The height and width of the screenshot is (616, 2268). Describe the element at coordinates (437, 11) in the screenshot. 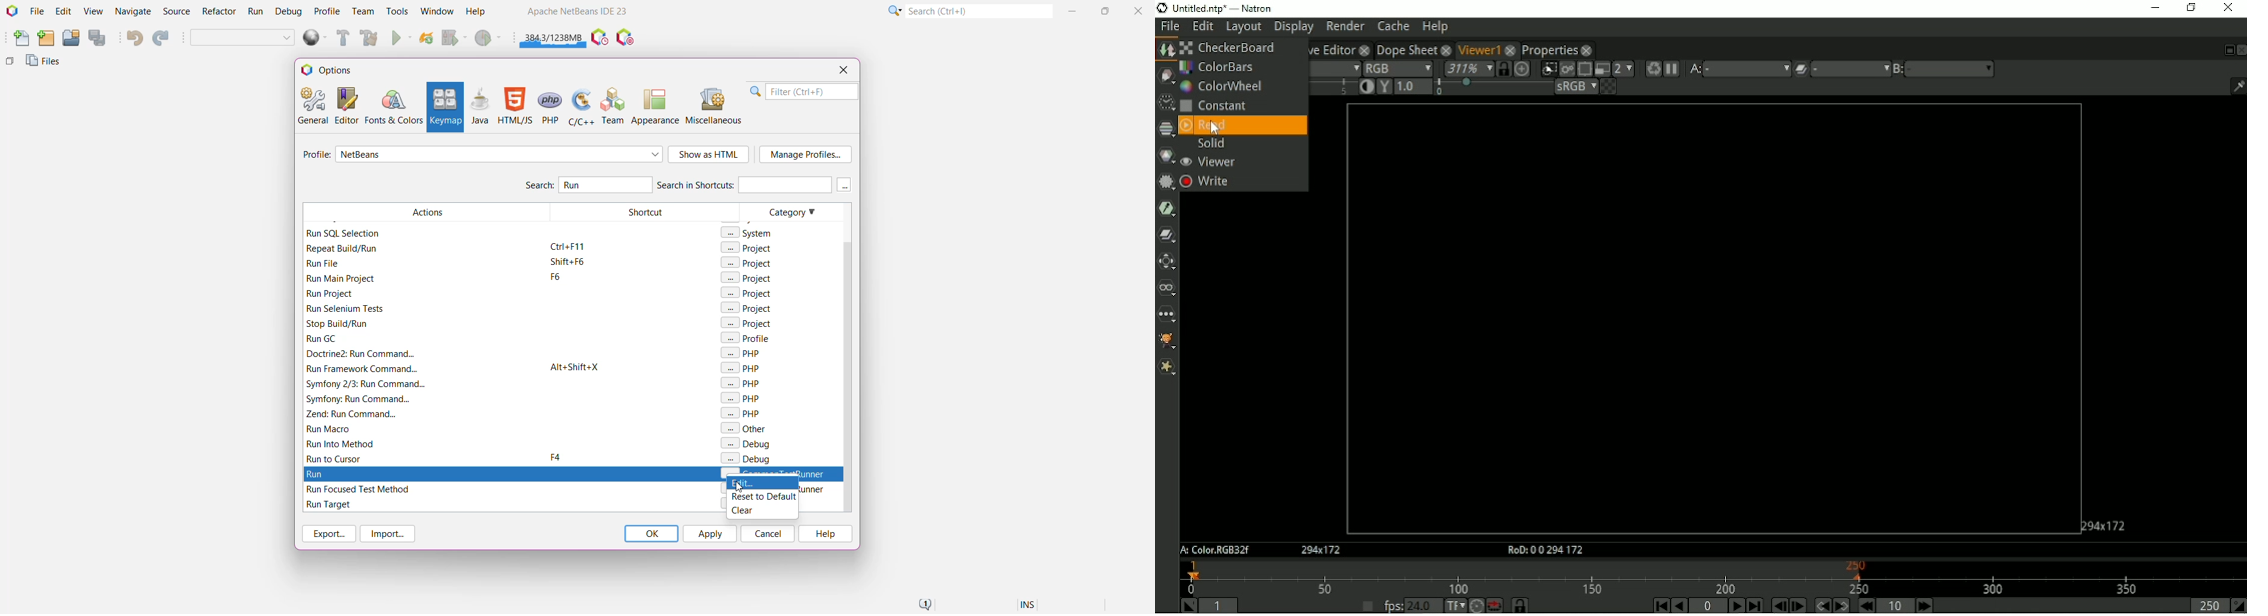

I see `Window` at that location.